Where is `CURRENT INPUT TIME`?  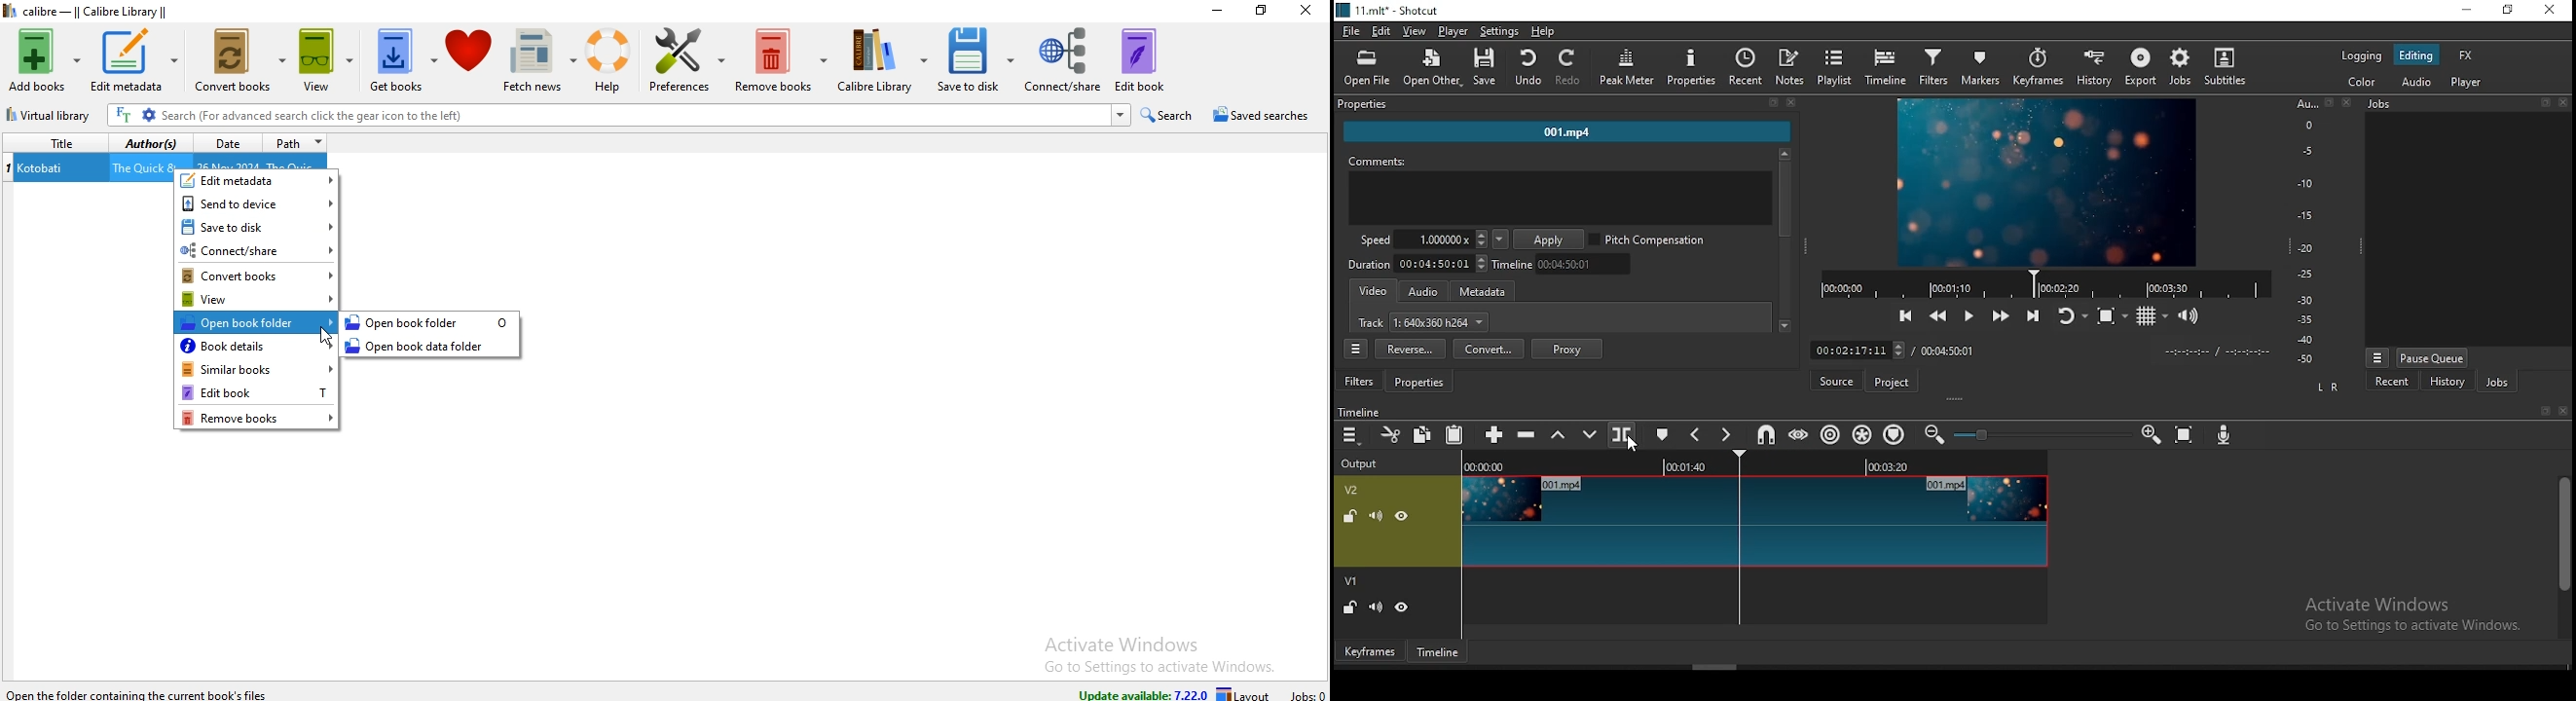
CURRENT INPUT TIME is located at coordinates (1857, 350).